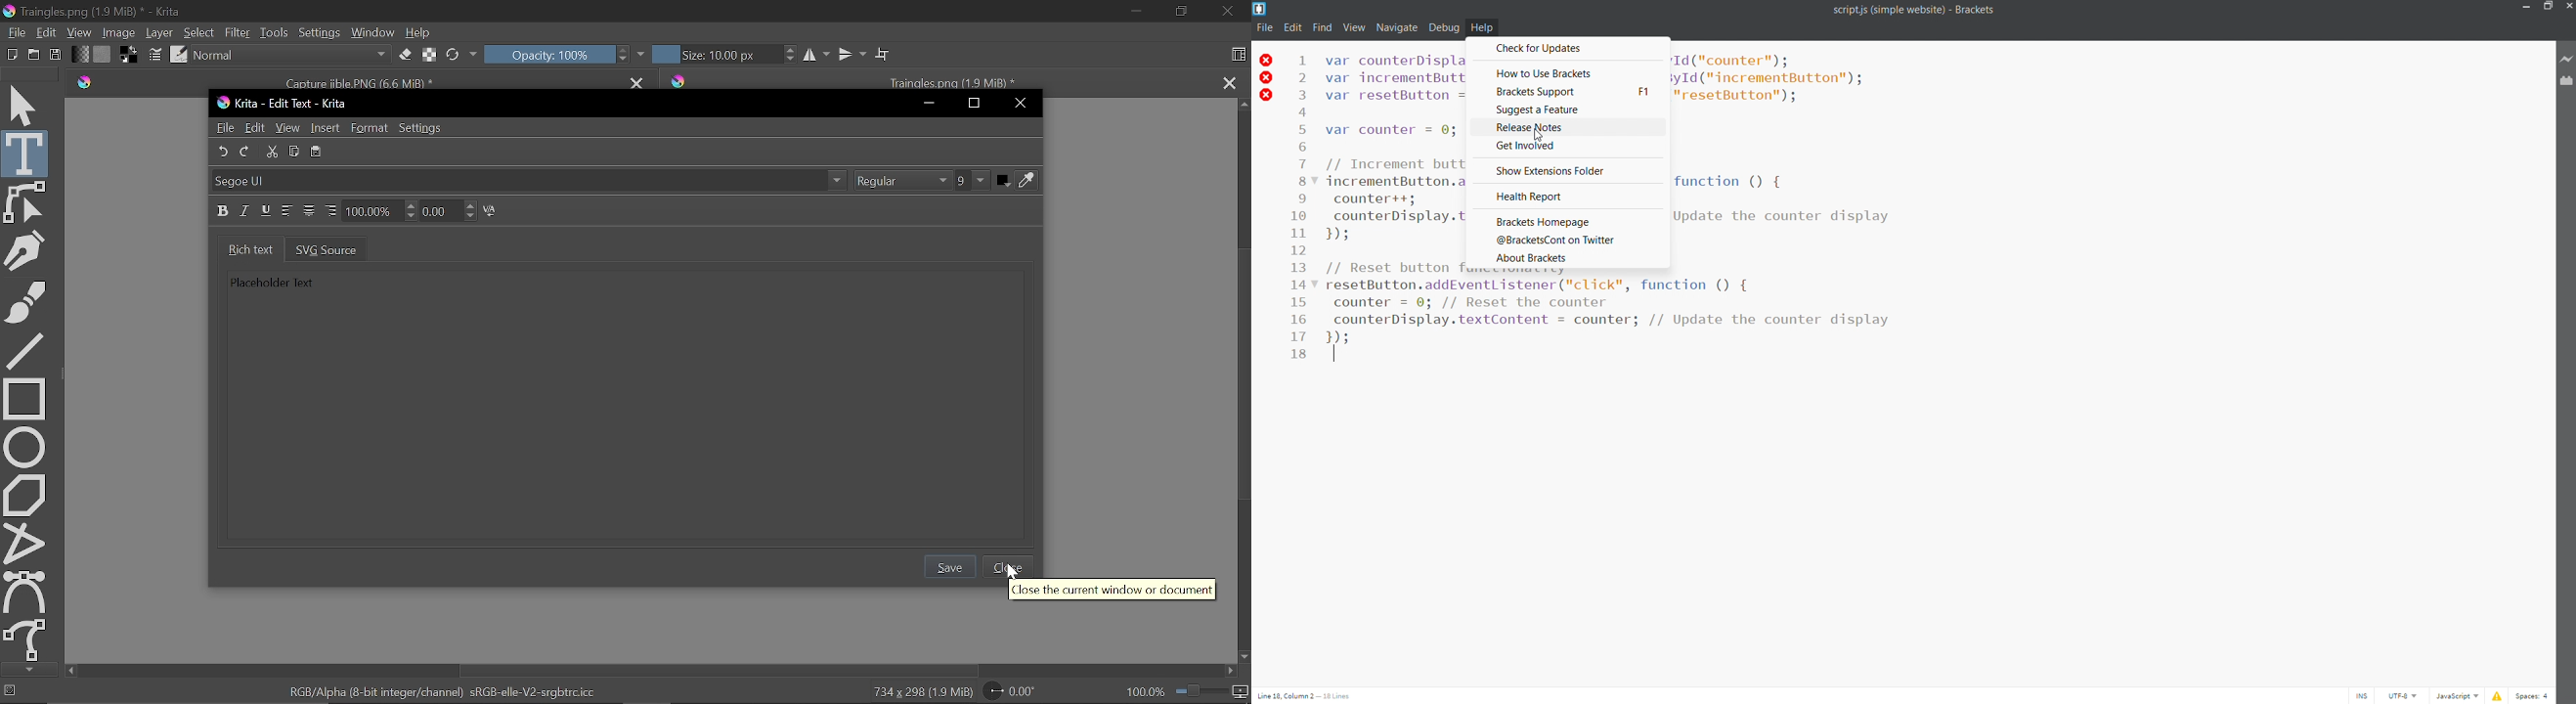  I want to click on Font style, so click(902, 181).